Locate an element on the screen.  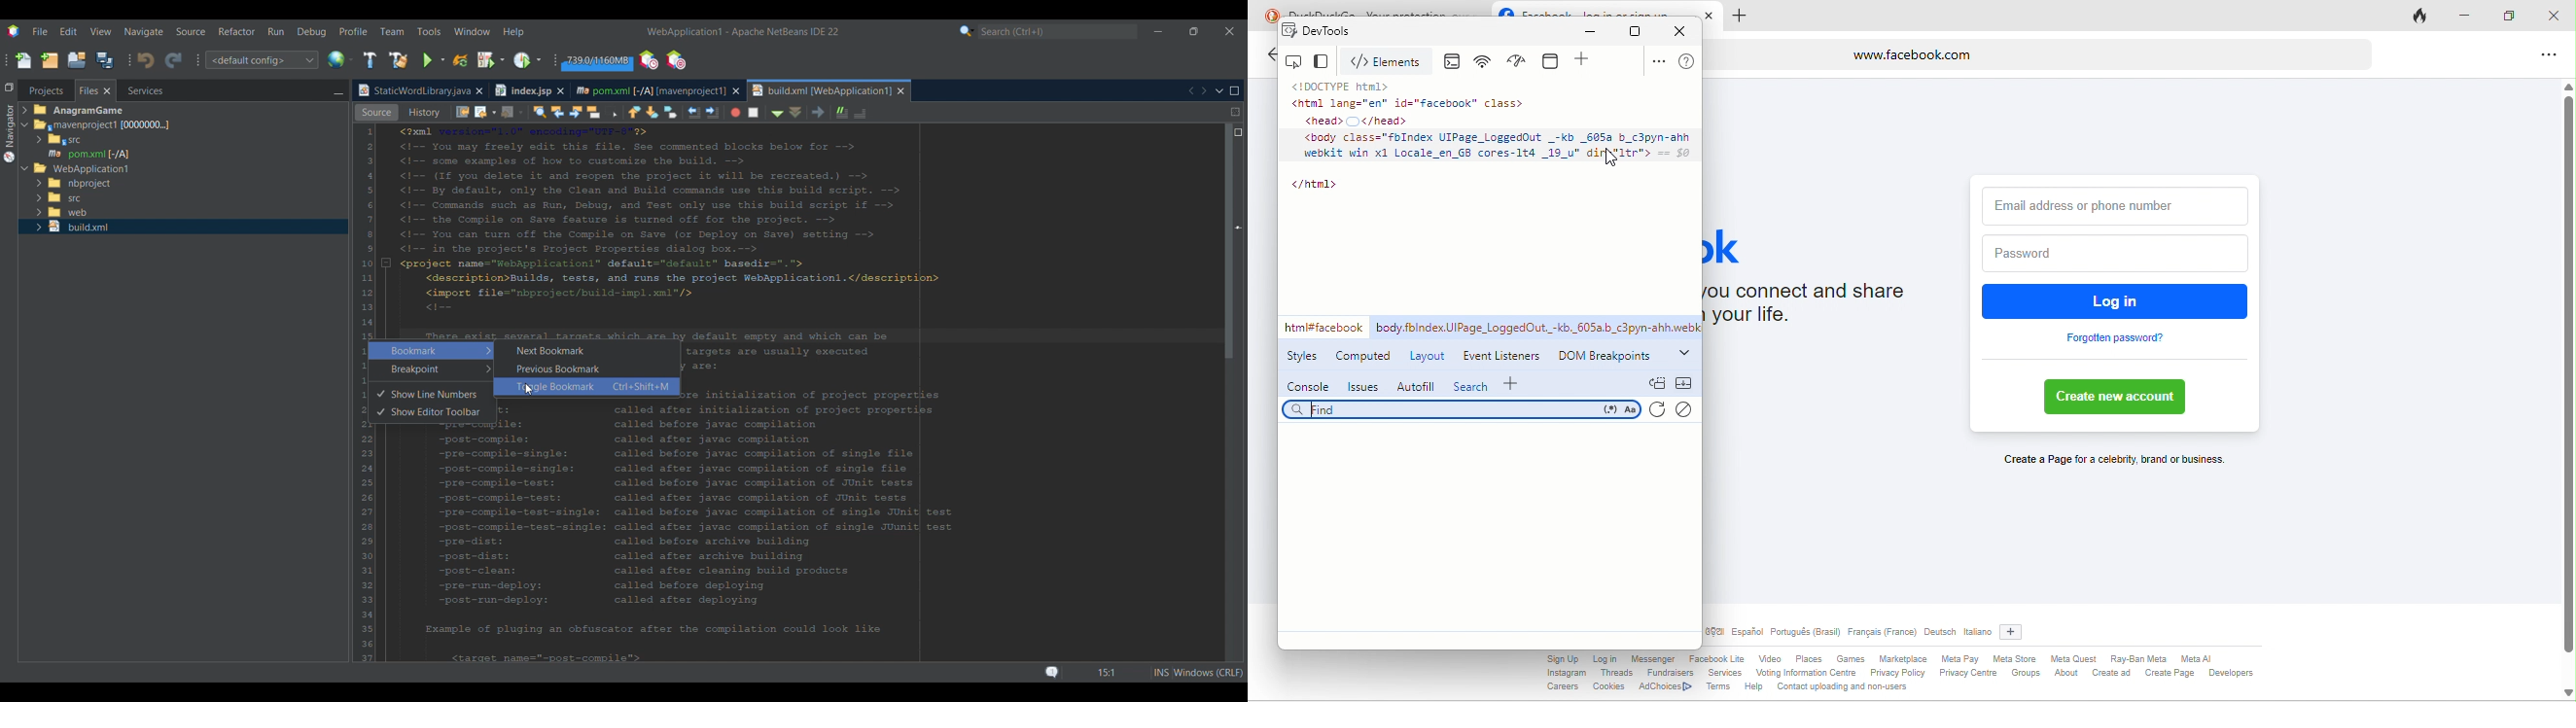
Cursor right clicking  is located at coordinates (374, 198).